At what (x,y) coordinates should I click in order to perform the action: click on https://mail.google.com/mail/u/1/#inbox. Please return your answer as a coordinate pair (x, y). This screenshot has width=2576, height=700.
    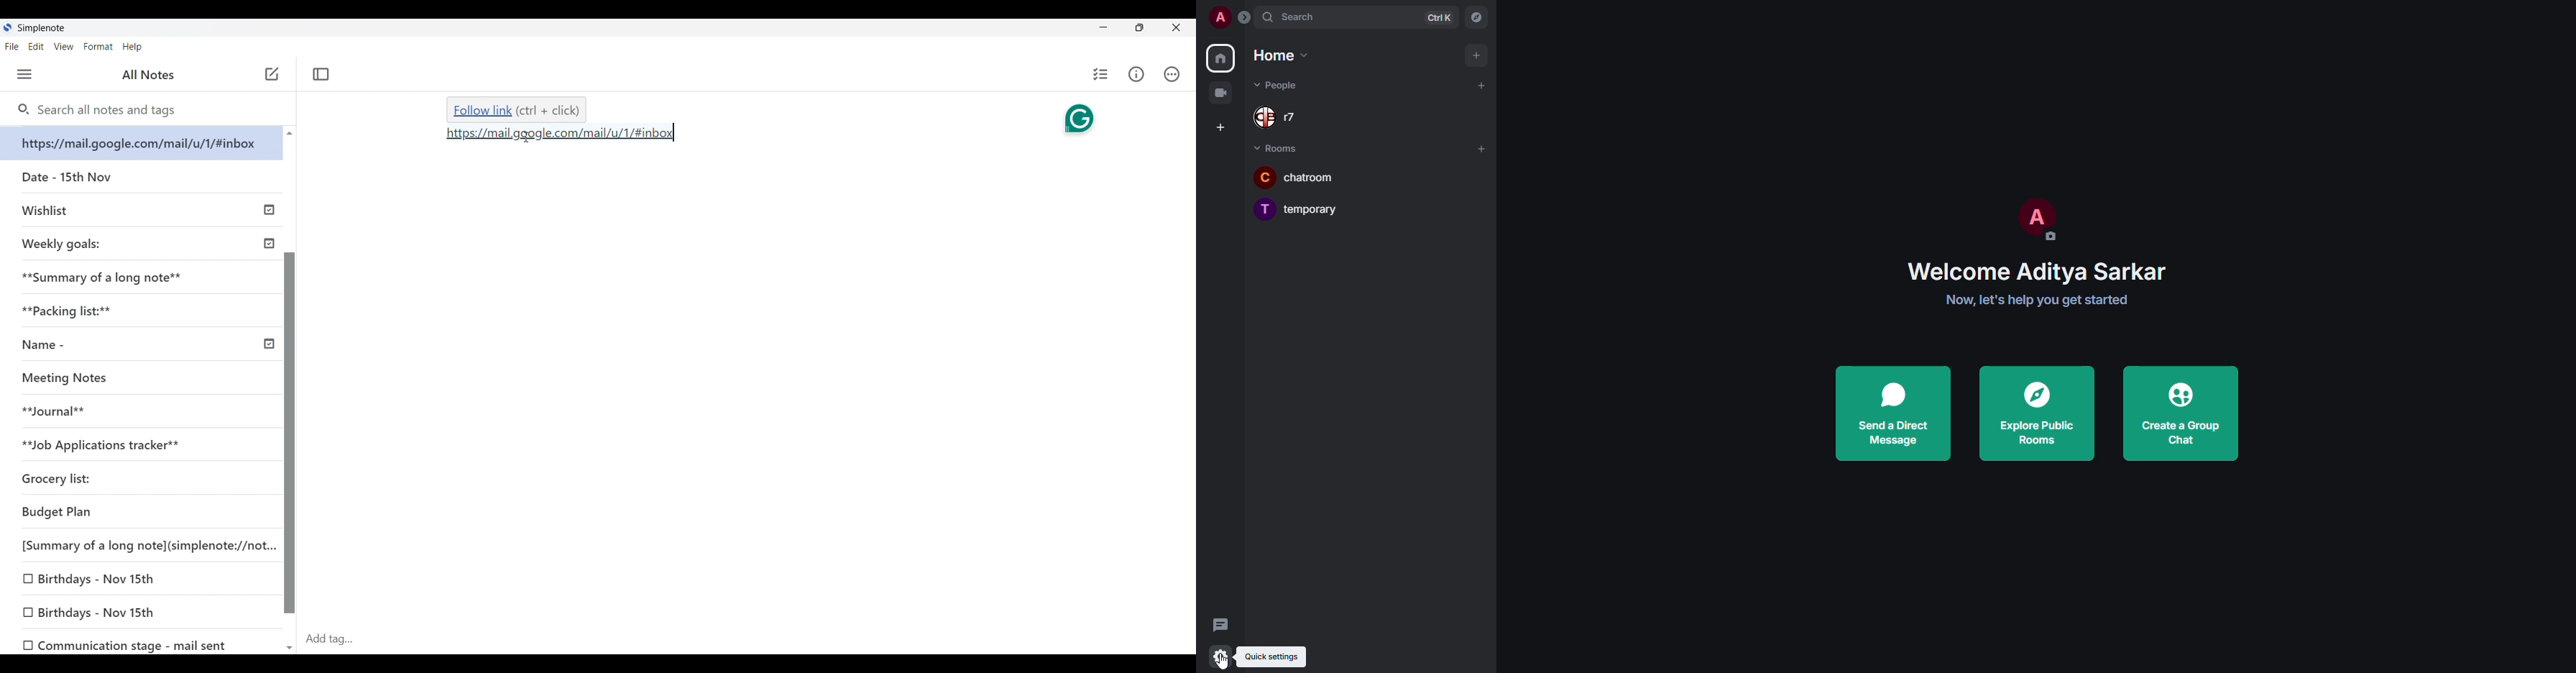
    Looking at the image, I should click on (141, 143).